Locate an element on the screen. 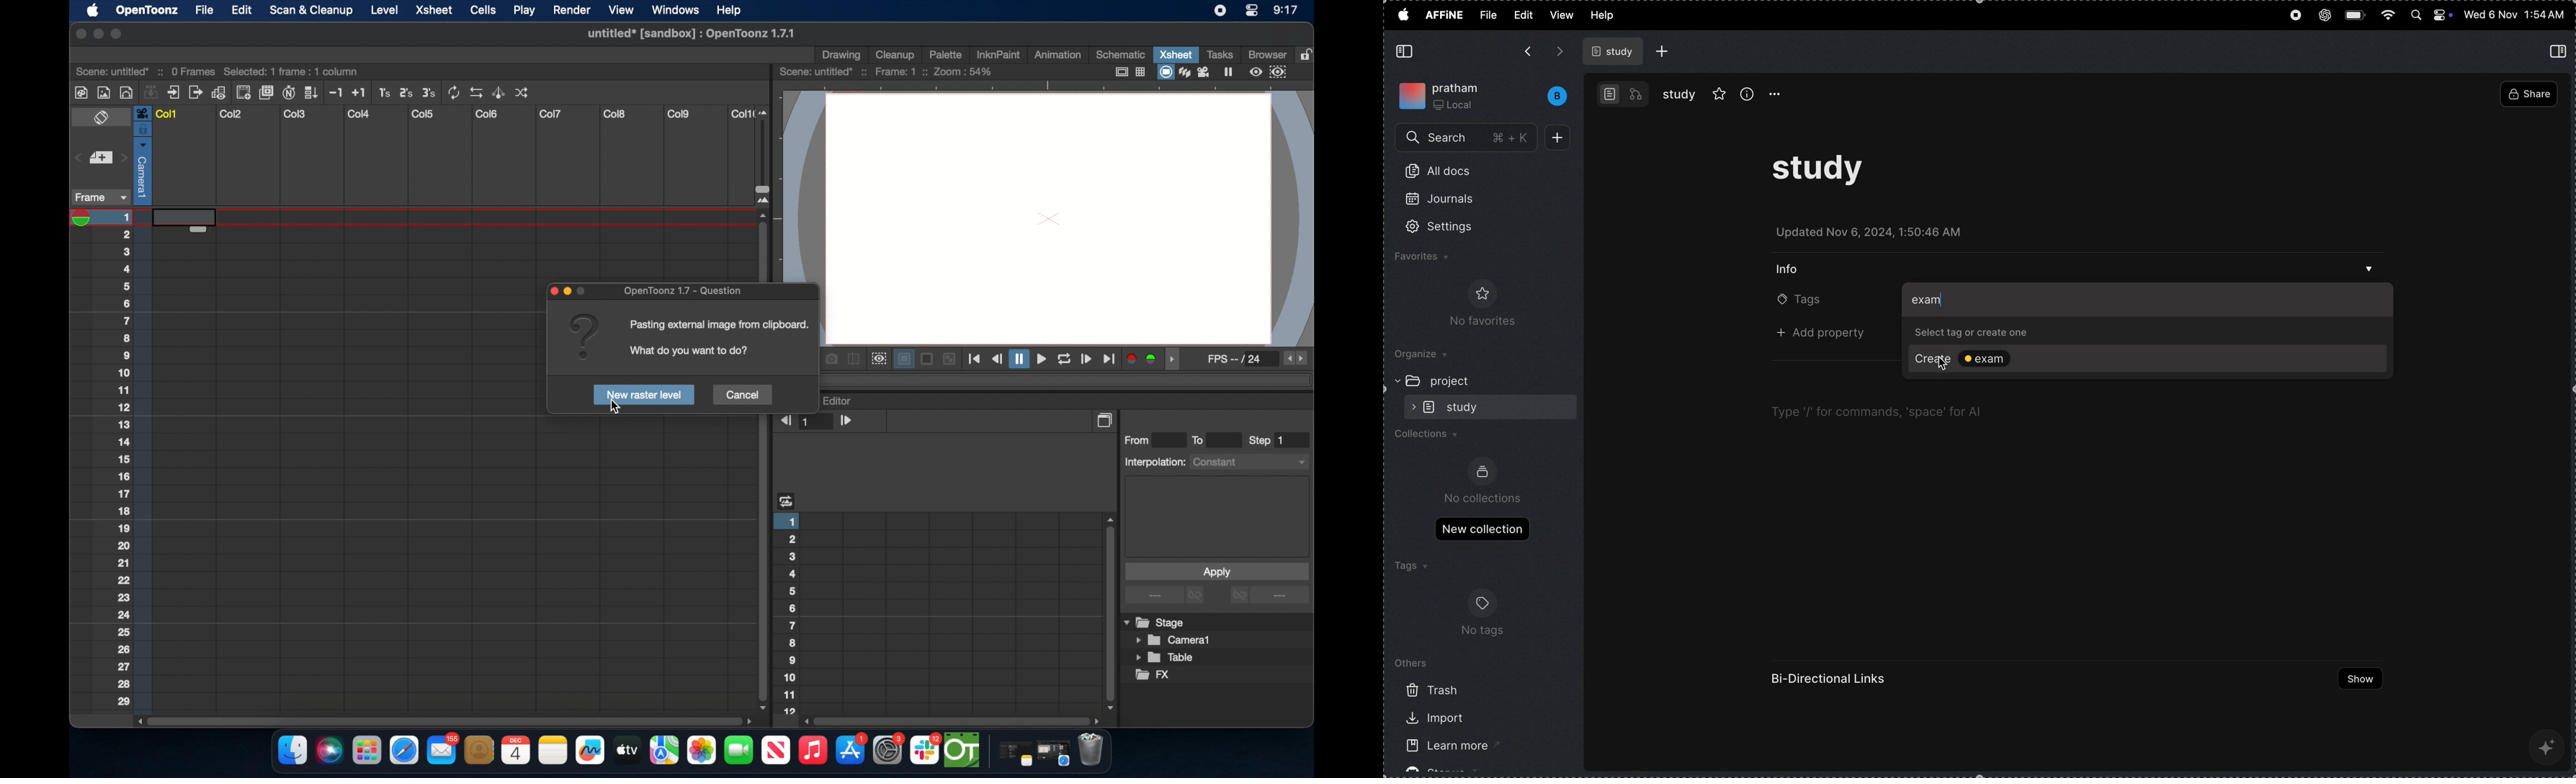 This screenshot has width=2576, height=784. interpolations is located at coordinates (1215, 461).